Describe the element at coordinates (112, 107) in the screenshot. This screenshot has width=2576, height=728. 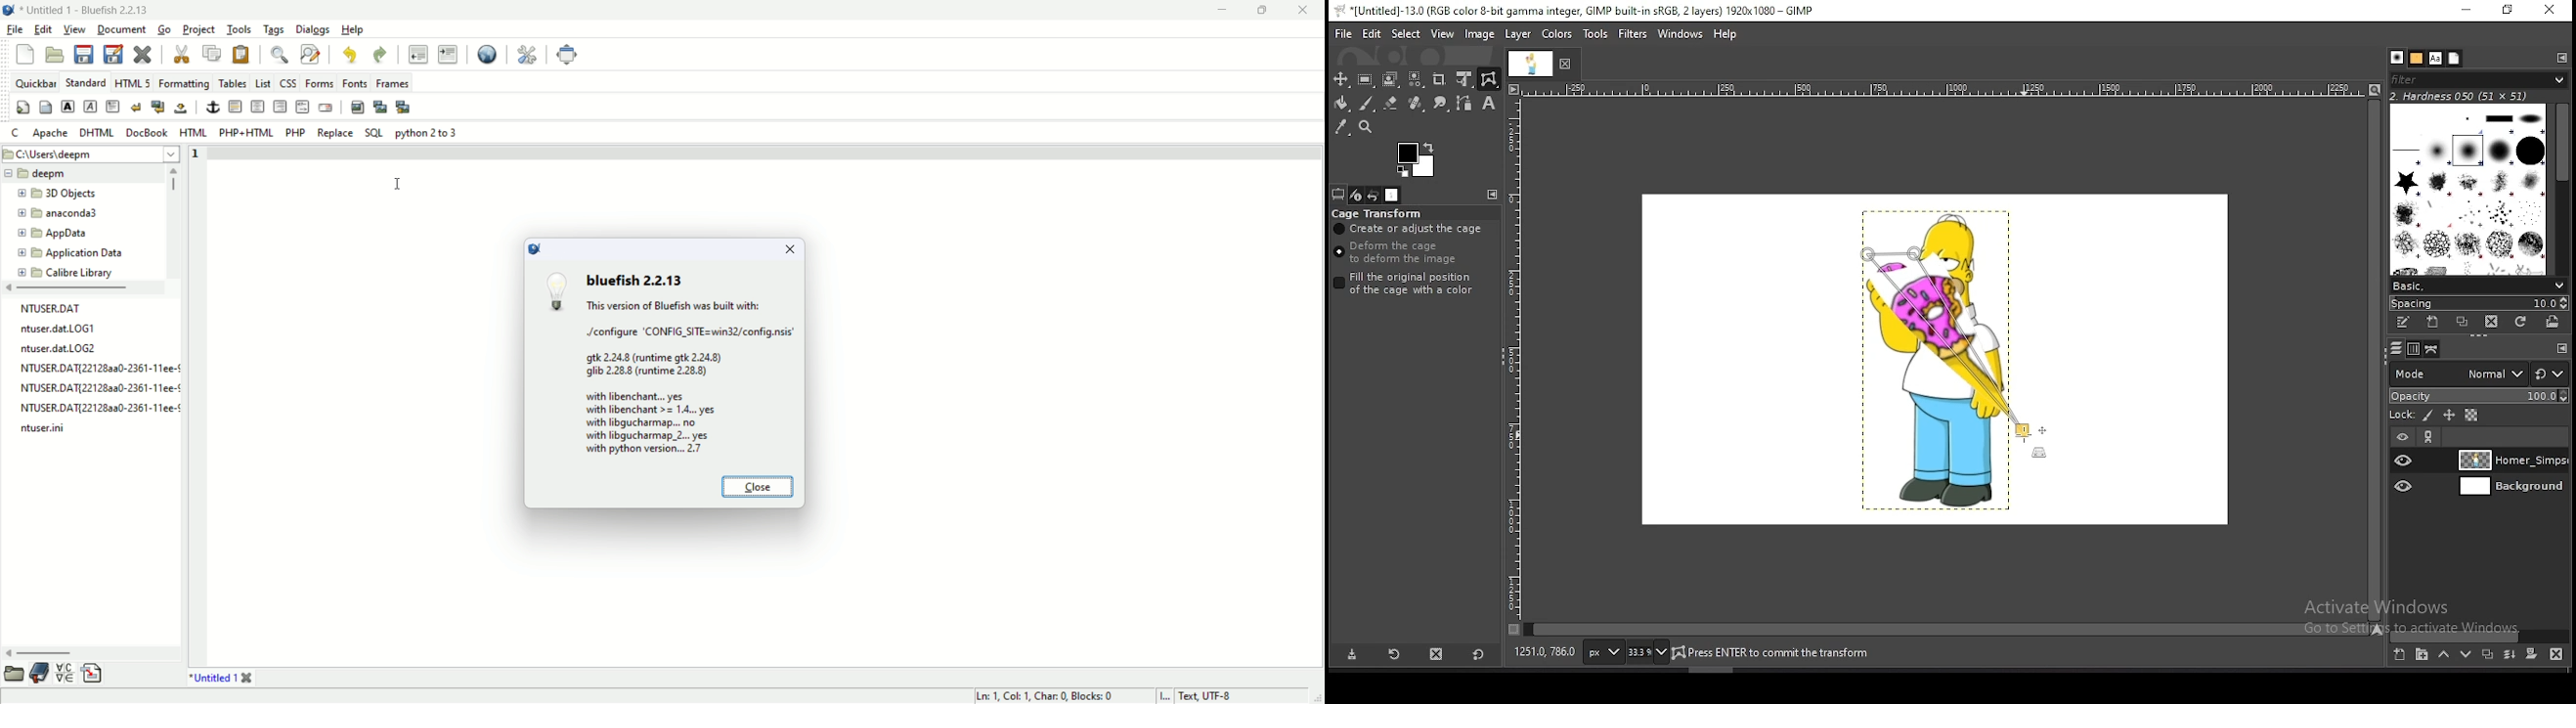
I see `paragraph` at that location.